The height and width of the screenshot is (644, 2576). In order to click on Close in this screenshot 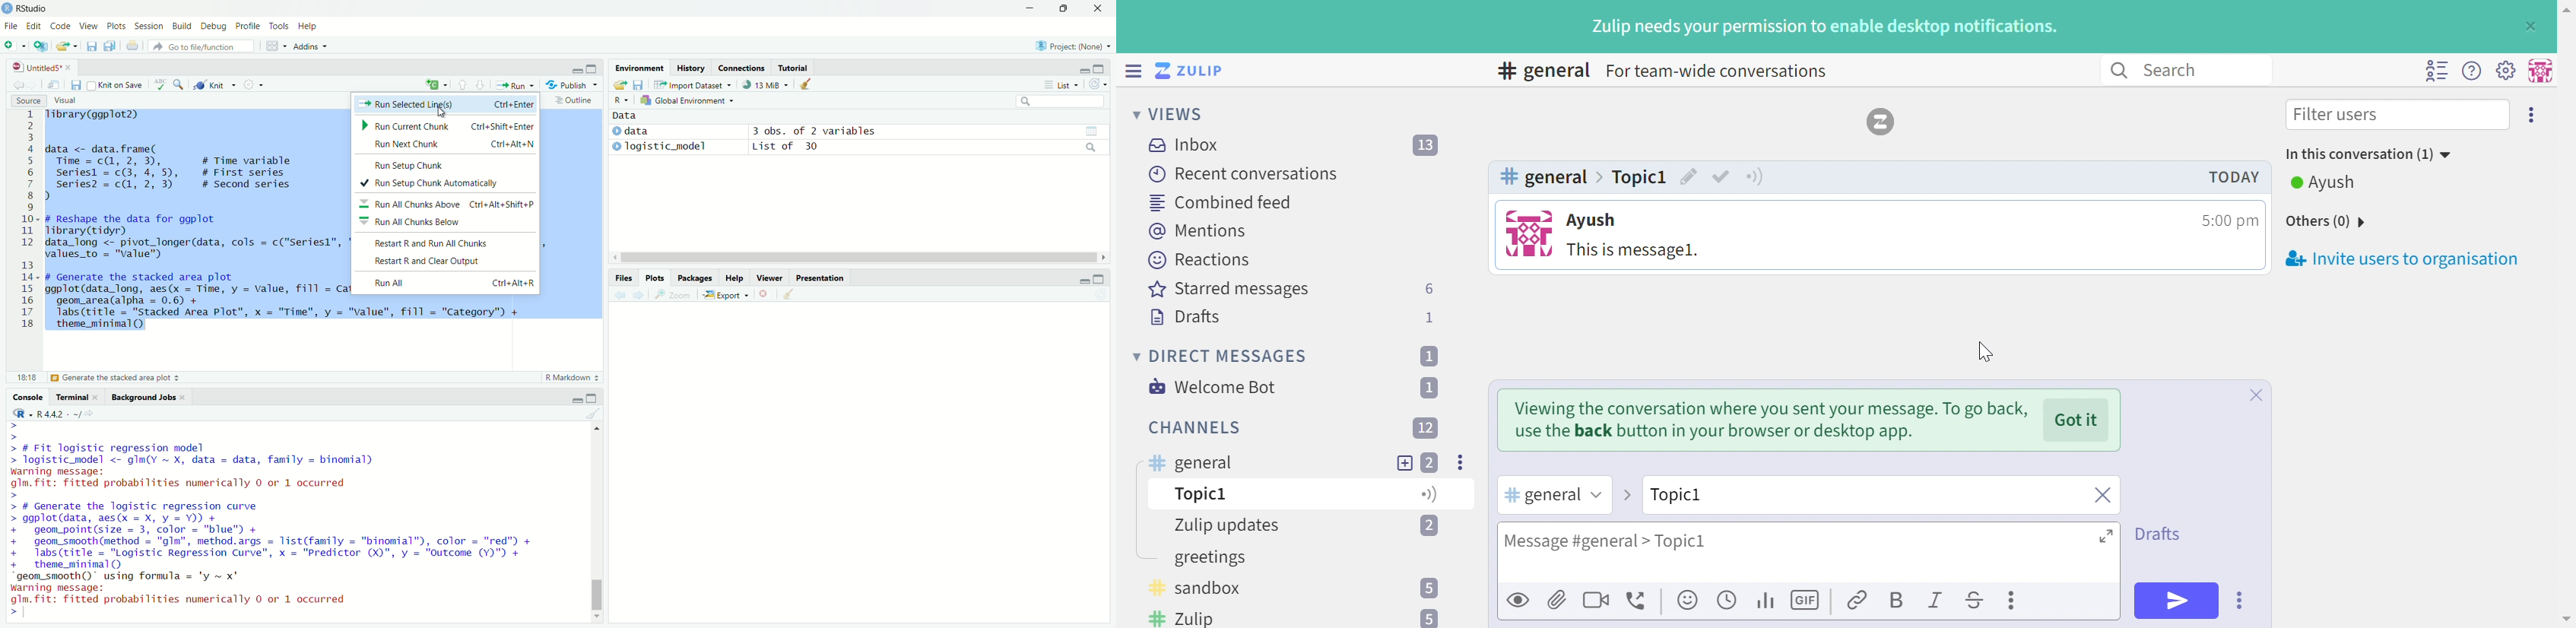, I will do `click(2255, 482)`.